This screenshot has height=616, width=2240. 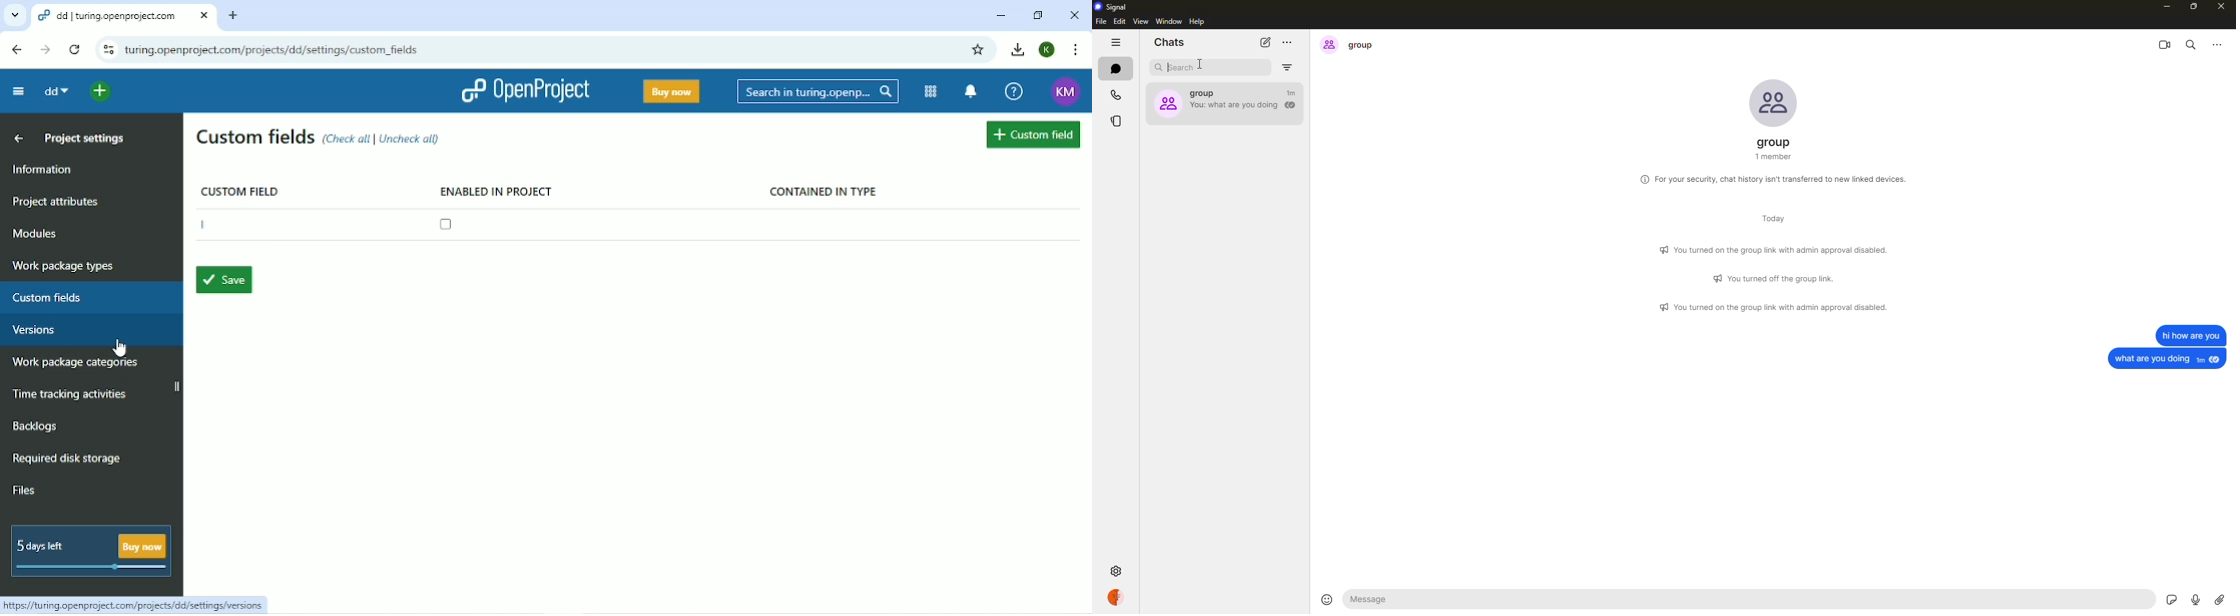 What do you see at coordinates (1074, 15) in the screenshot?
I see `Close` at bounding box center [1074, 15].